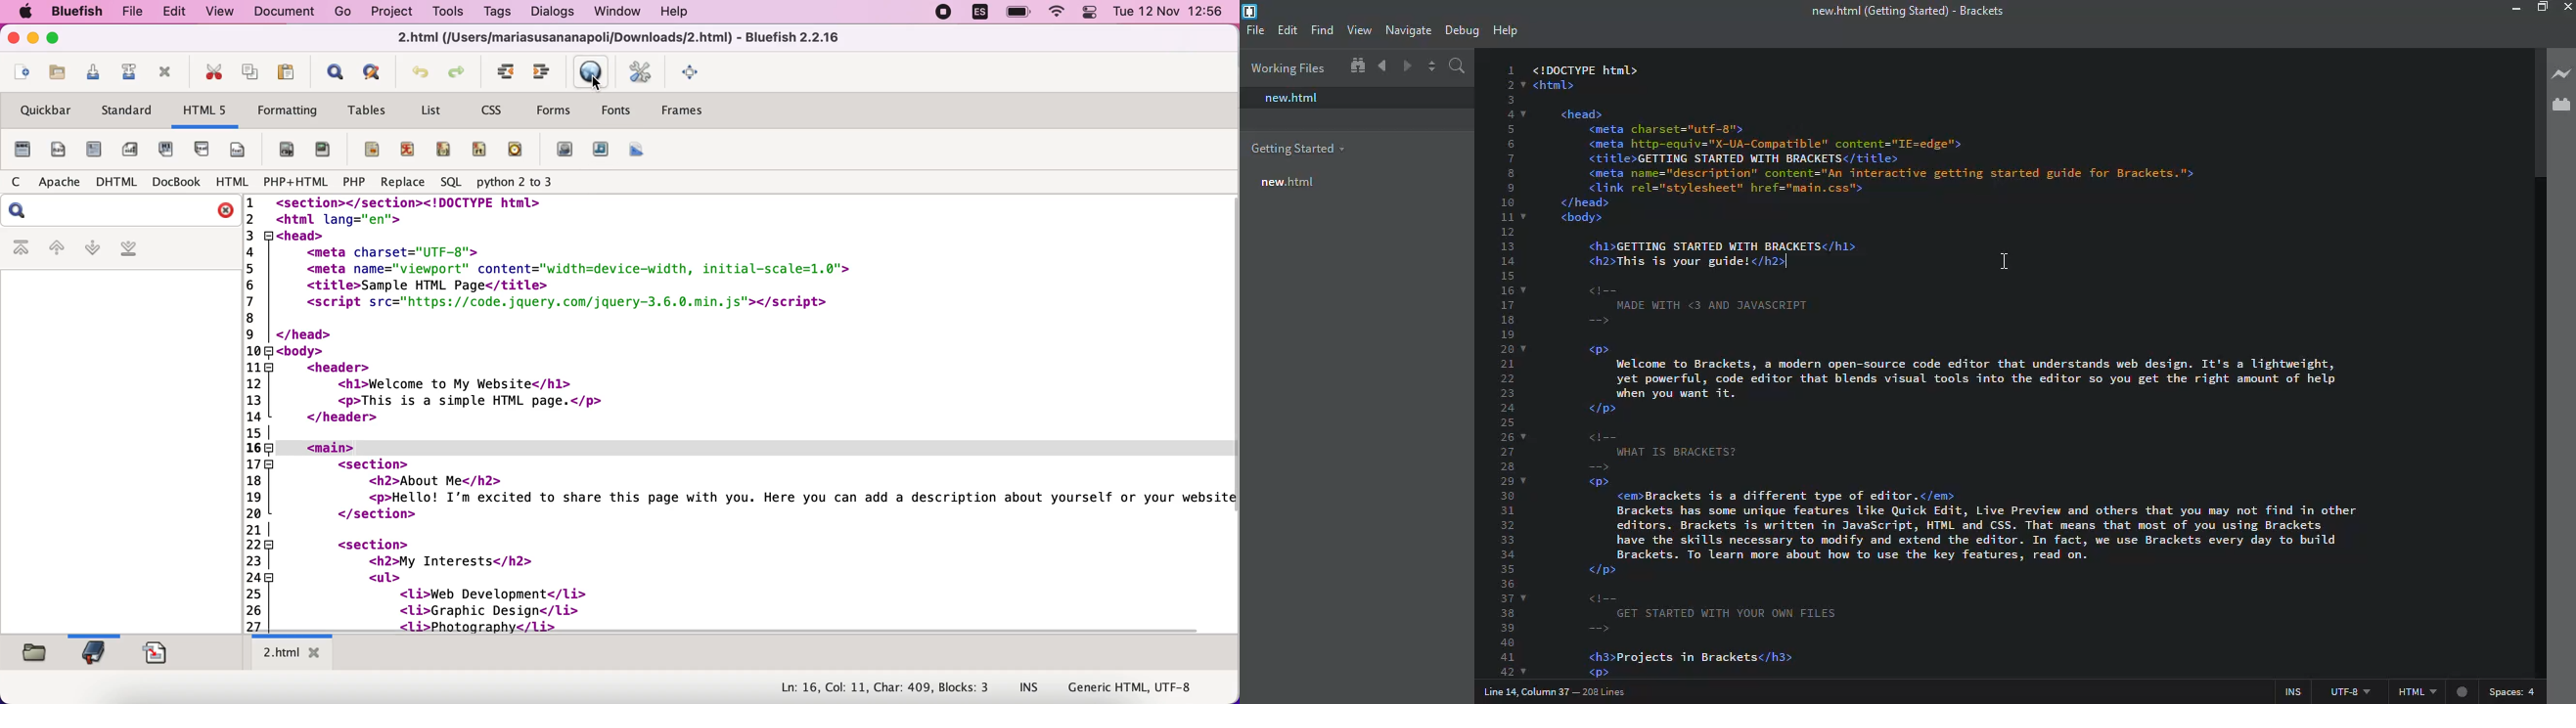 Image resolution: width=2576 pixels, height=728 pixels. I want to click on document, so click(284, 13).